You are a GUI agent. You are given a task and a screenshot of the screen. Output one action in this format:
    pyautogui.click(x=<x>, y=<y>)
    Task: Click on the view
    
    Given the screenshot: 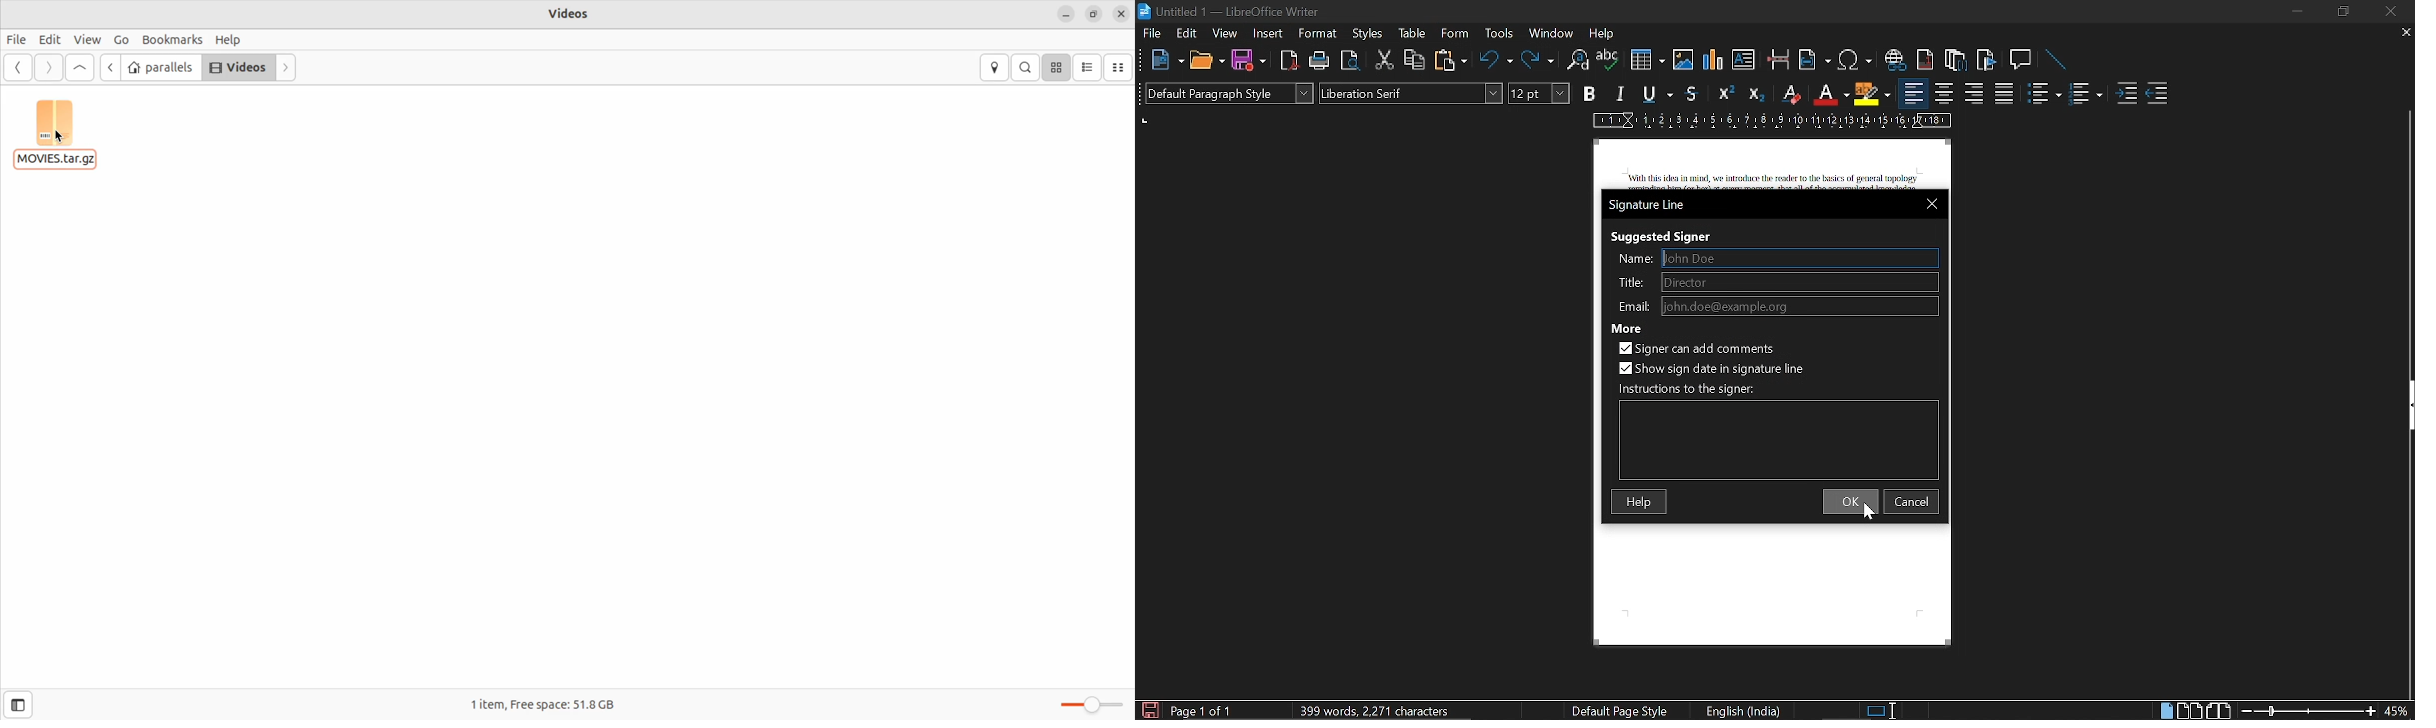 What is the action you would take?
    pyautogui.click(x=1225, y=32)
    